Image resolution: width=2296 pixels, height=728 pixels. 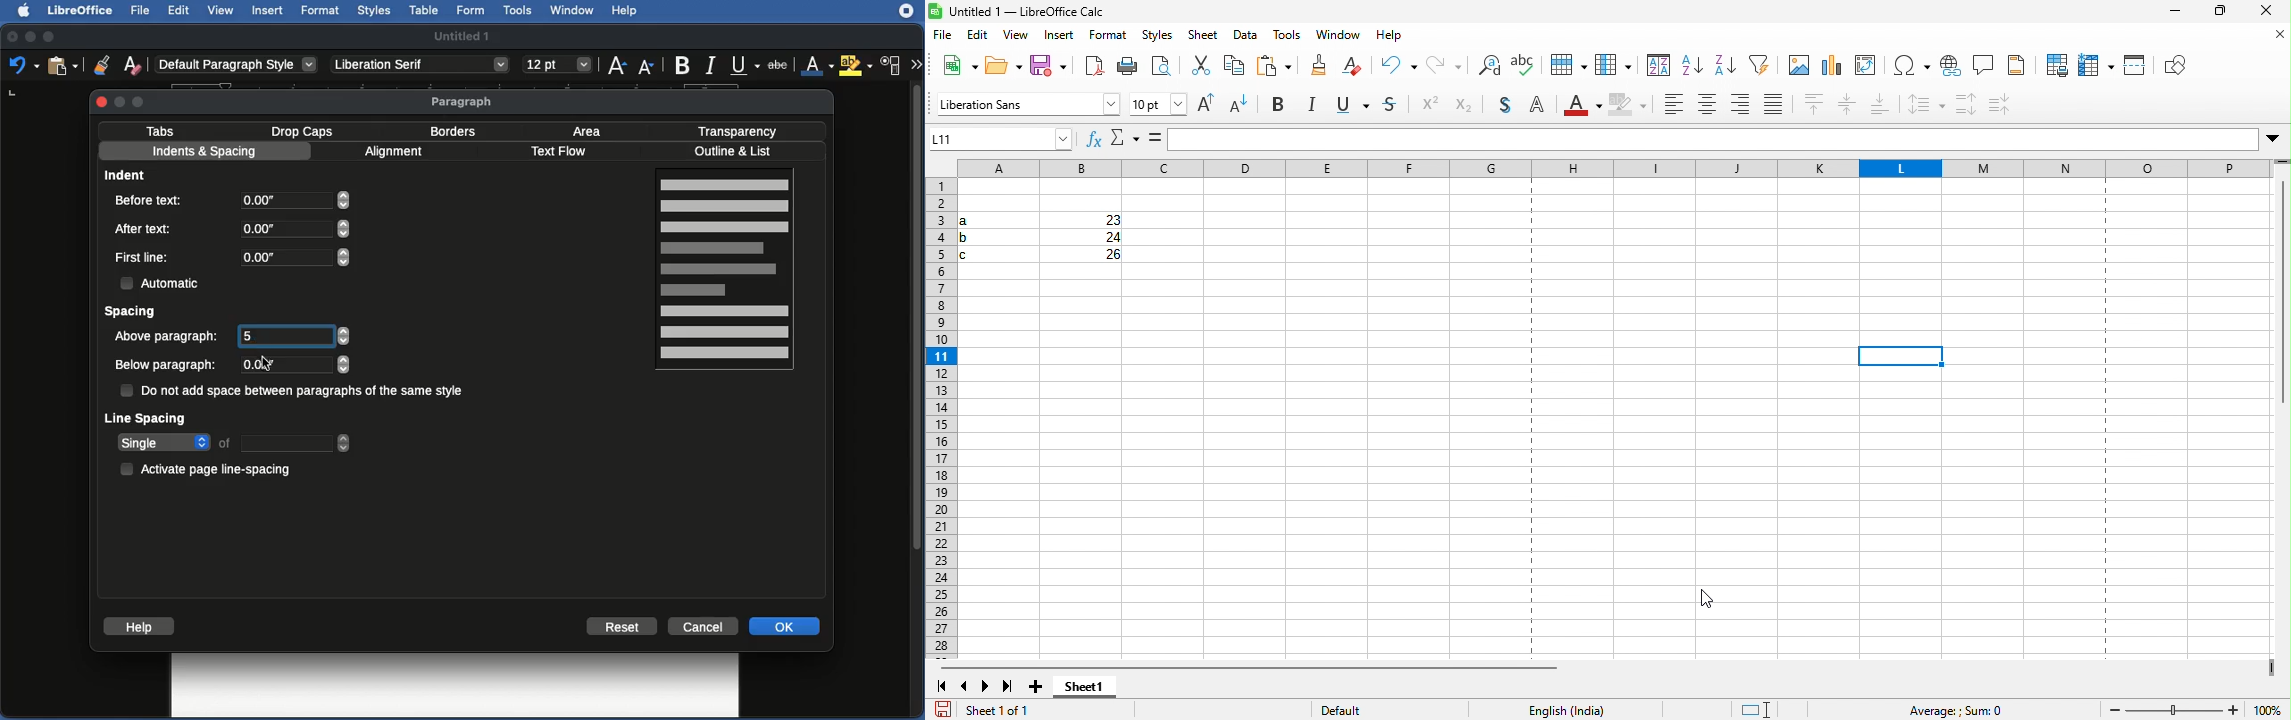 What do you see at coordinates (1386, 37) in the screenshot?
I see `help` at bounding box center [1386, 37].